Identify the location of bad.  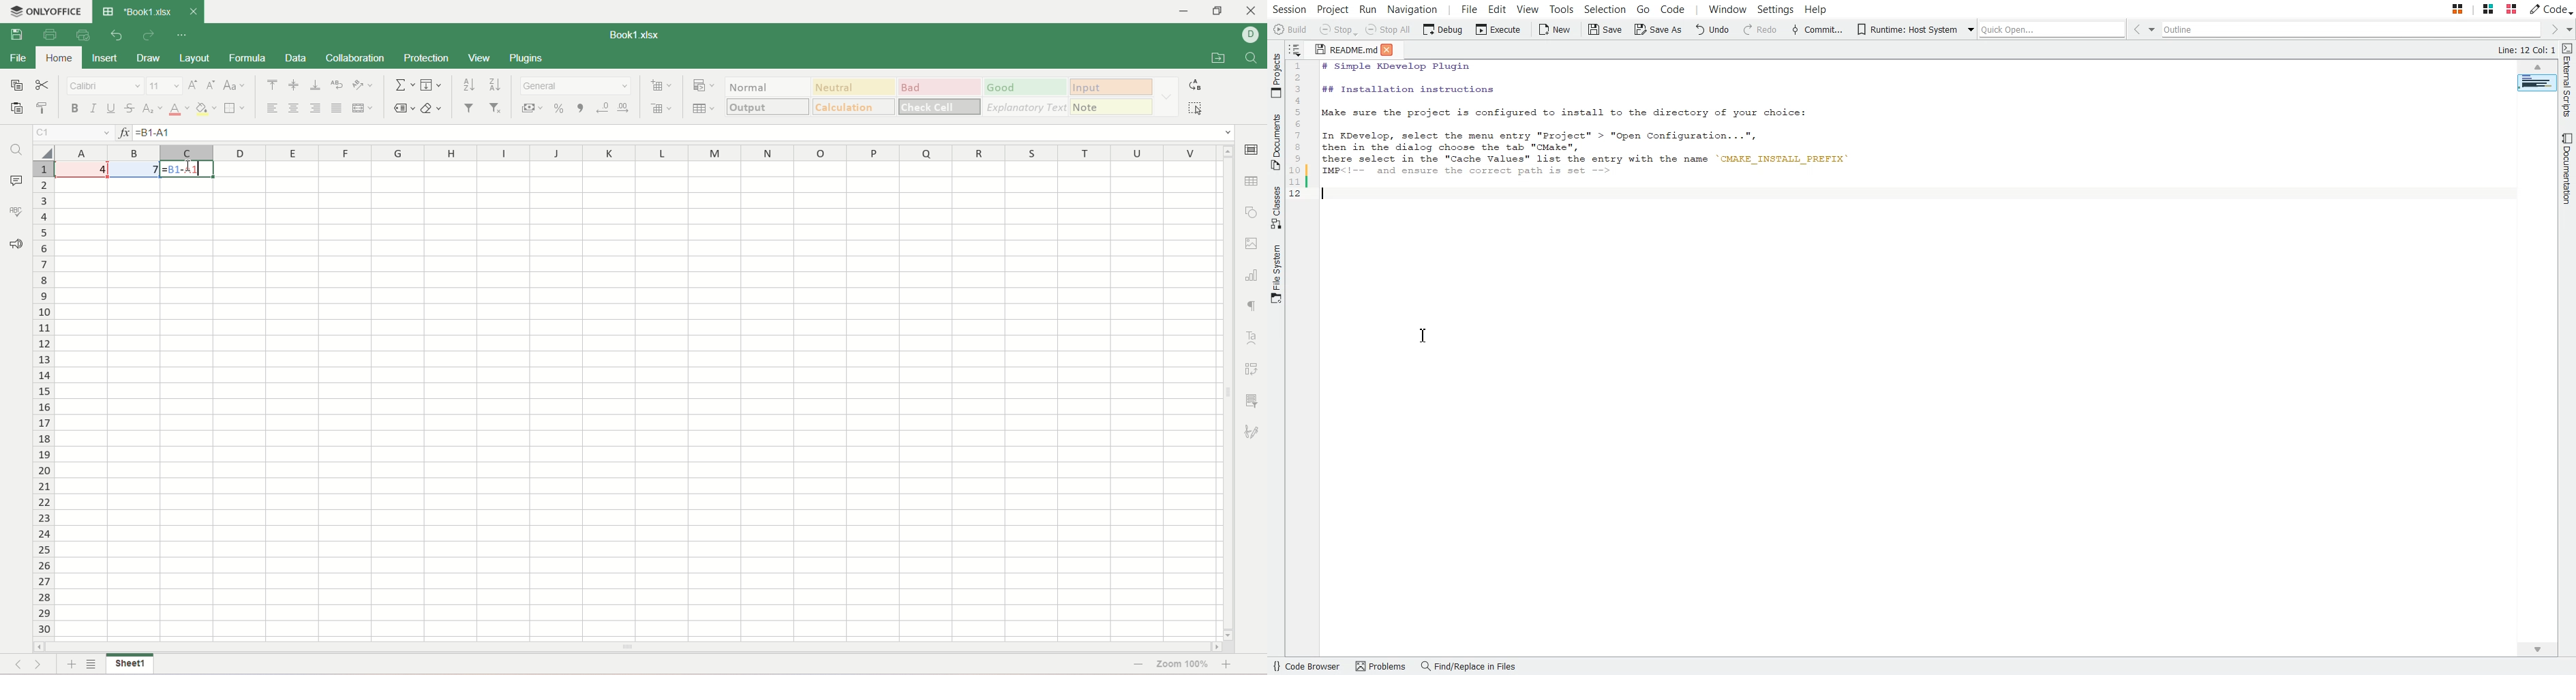
(940, 87).